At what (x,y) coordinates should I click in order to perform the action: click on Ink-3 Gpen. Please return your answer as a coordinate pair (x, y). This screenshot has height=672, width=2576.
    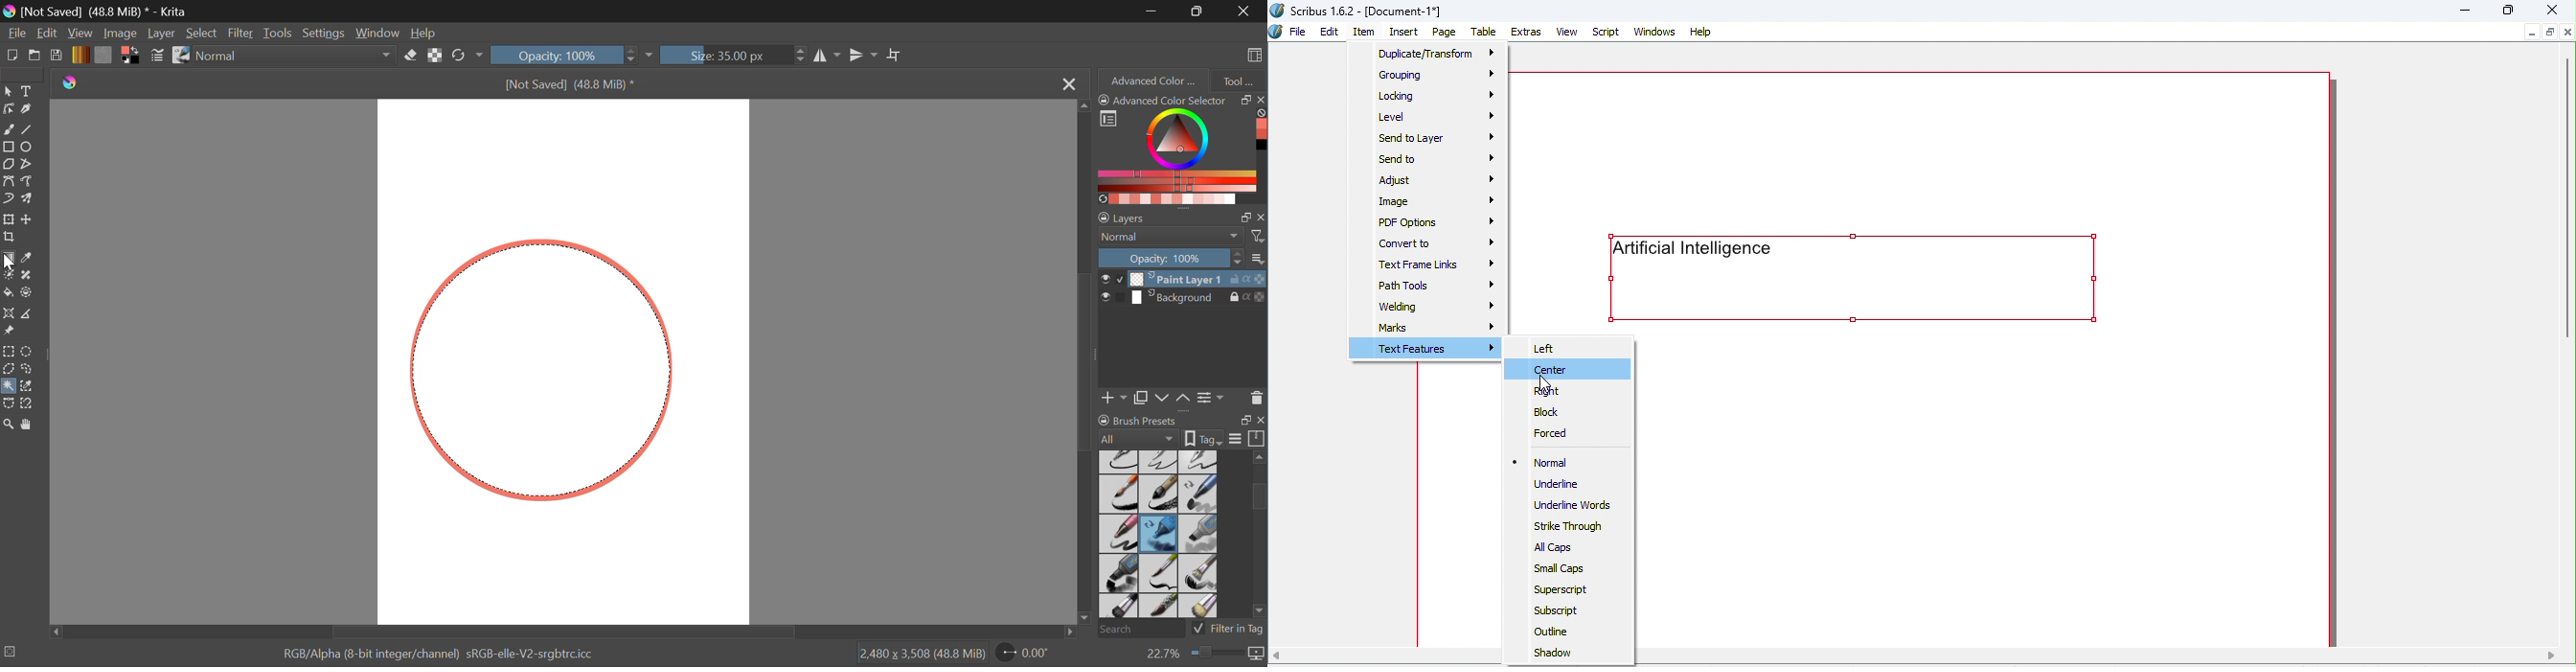
    Looking at the image, I should click on (1161, 462).